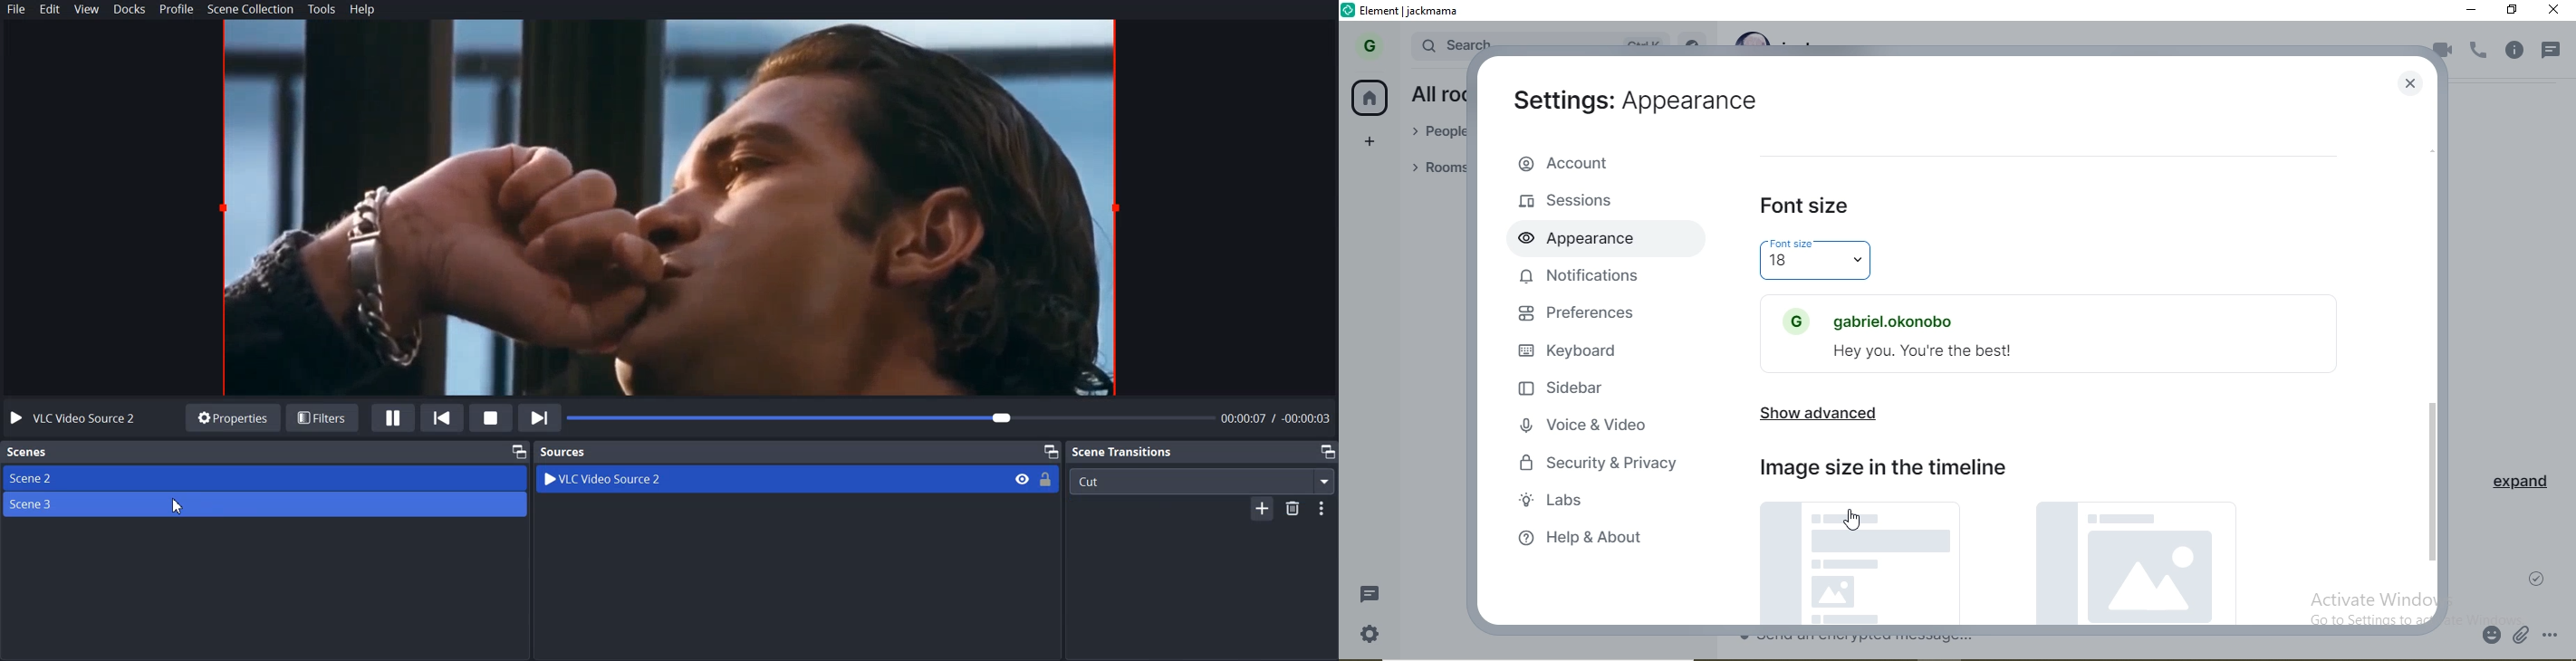  What do you see at coordinates (1554, 492) in the screenshot?
I see `labs` at bounding box center [1554, 492].